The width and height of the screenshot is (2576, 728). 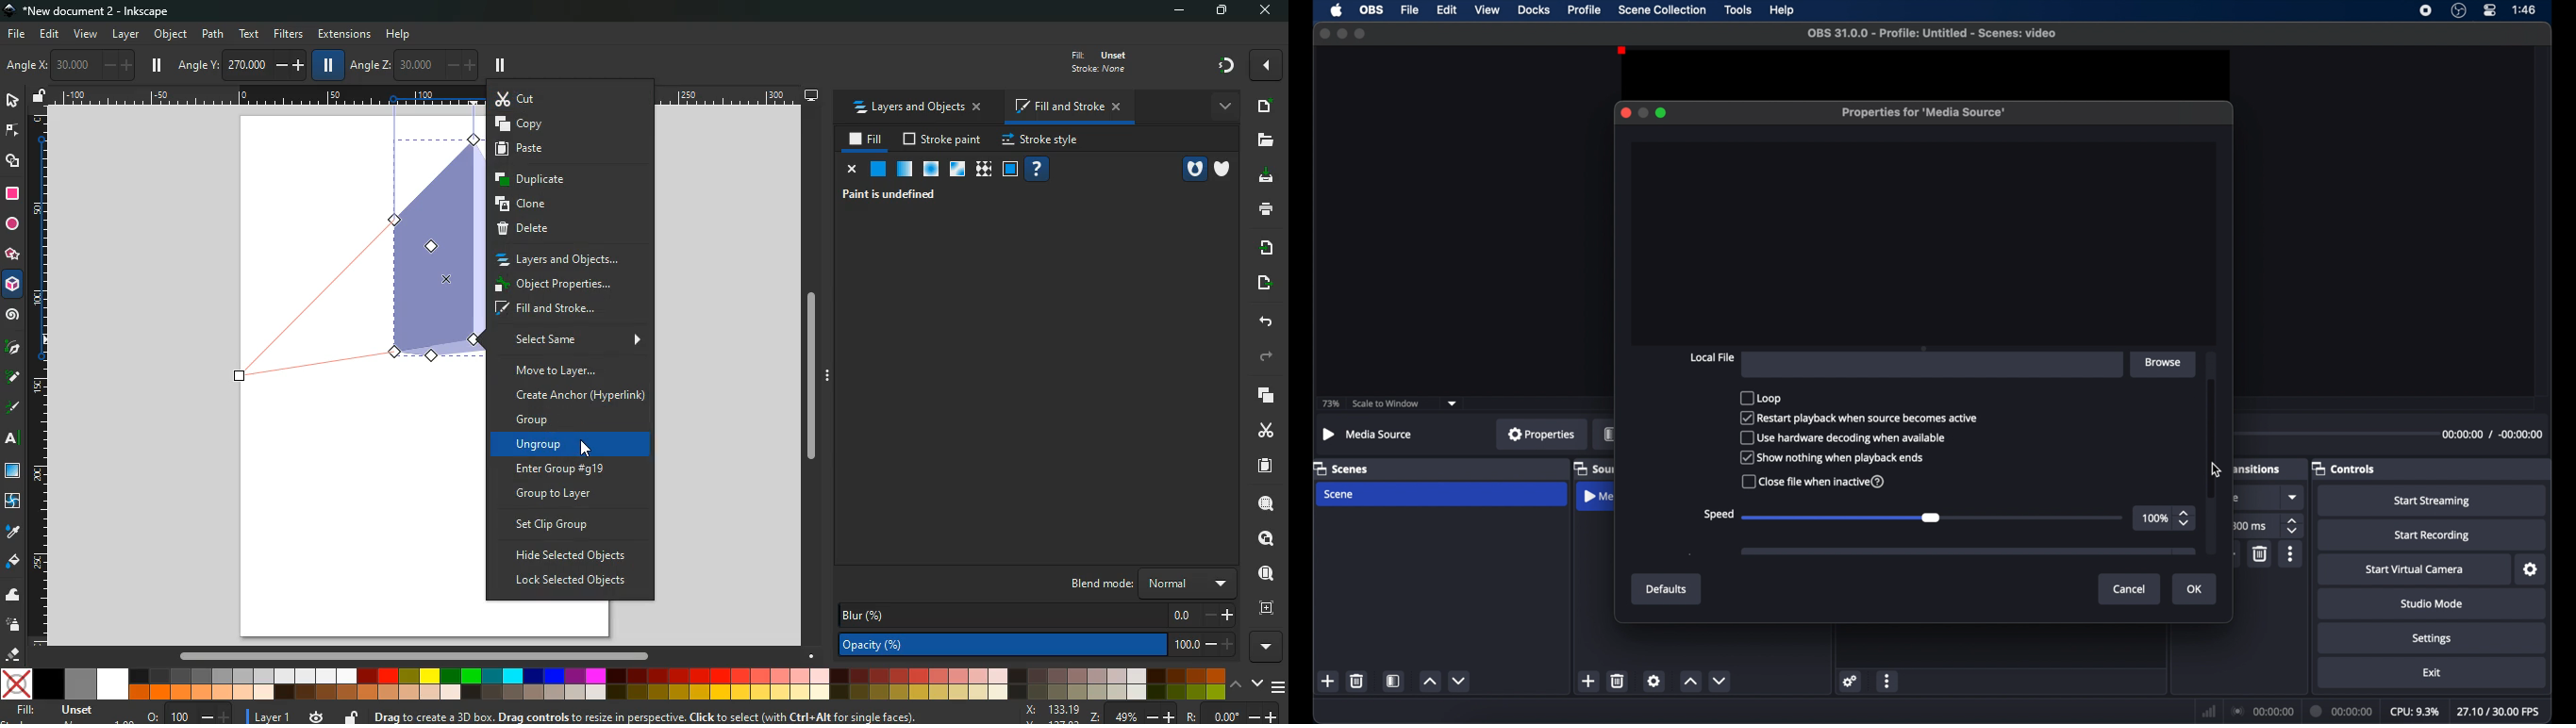 I want to click on show nothing when playback ends, so click(x=1832, y=458).